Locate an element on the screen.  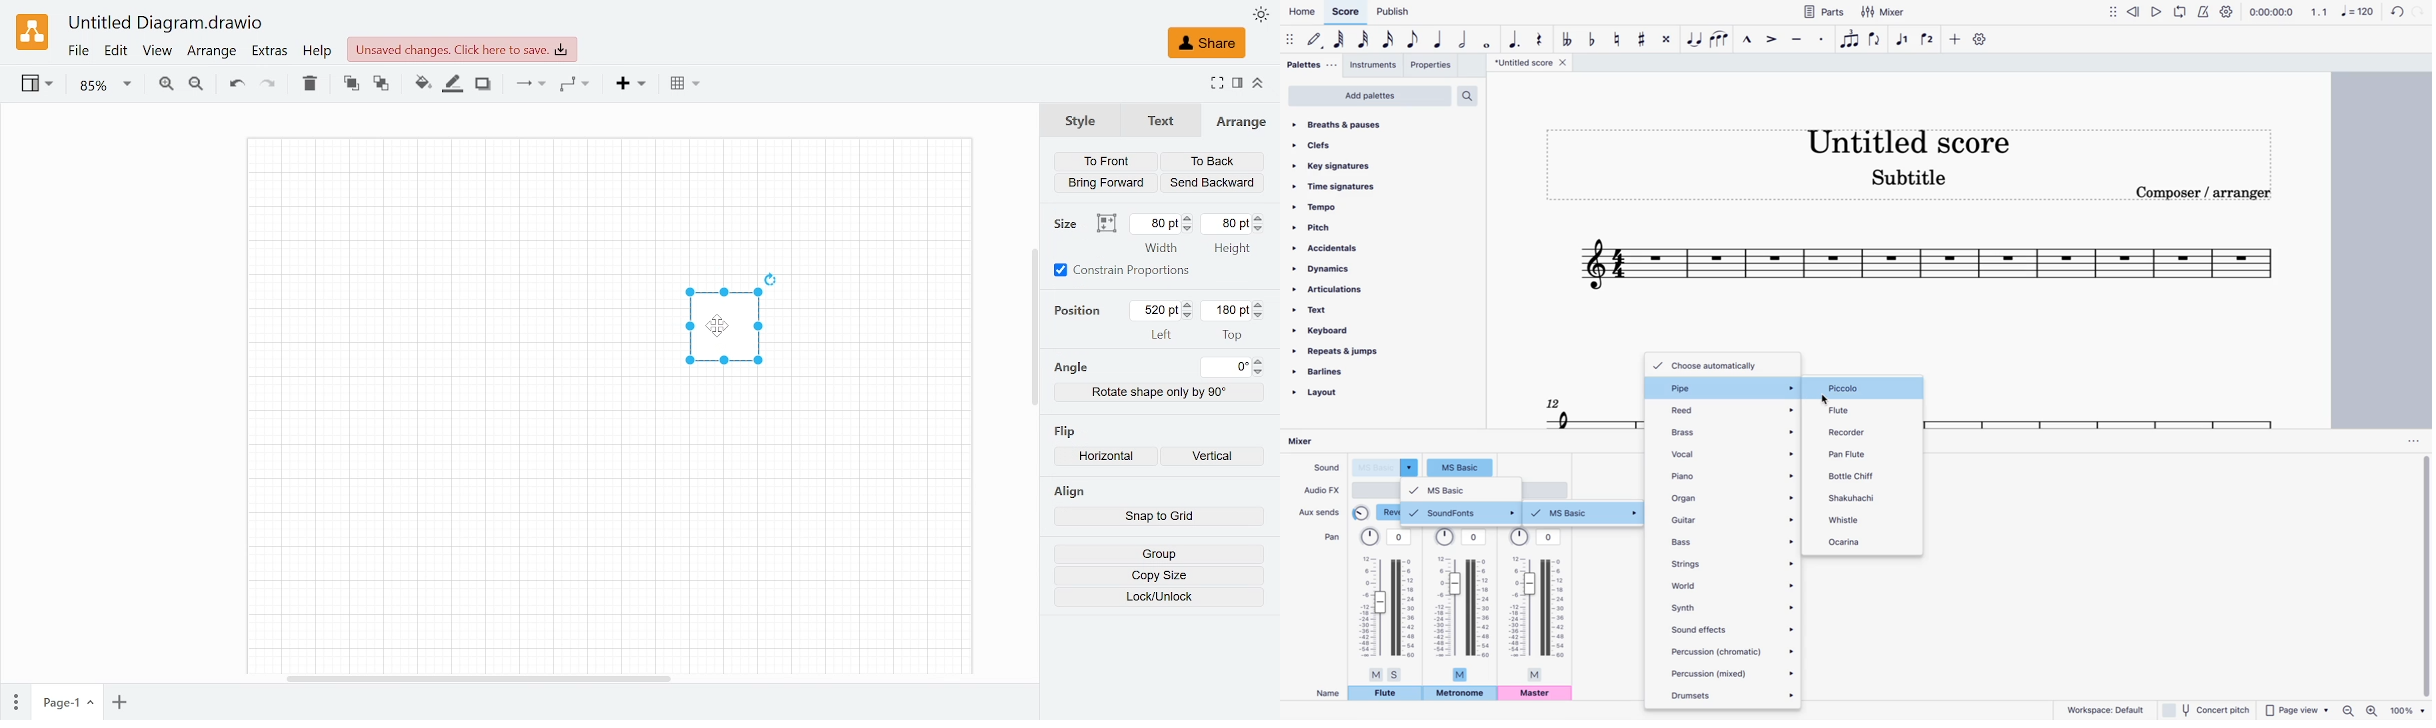
Fill line is located at coordinates (454, 84).